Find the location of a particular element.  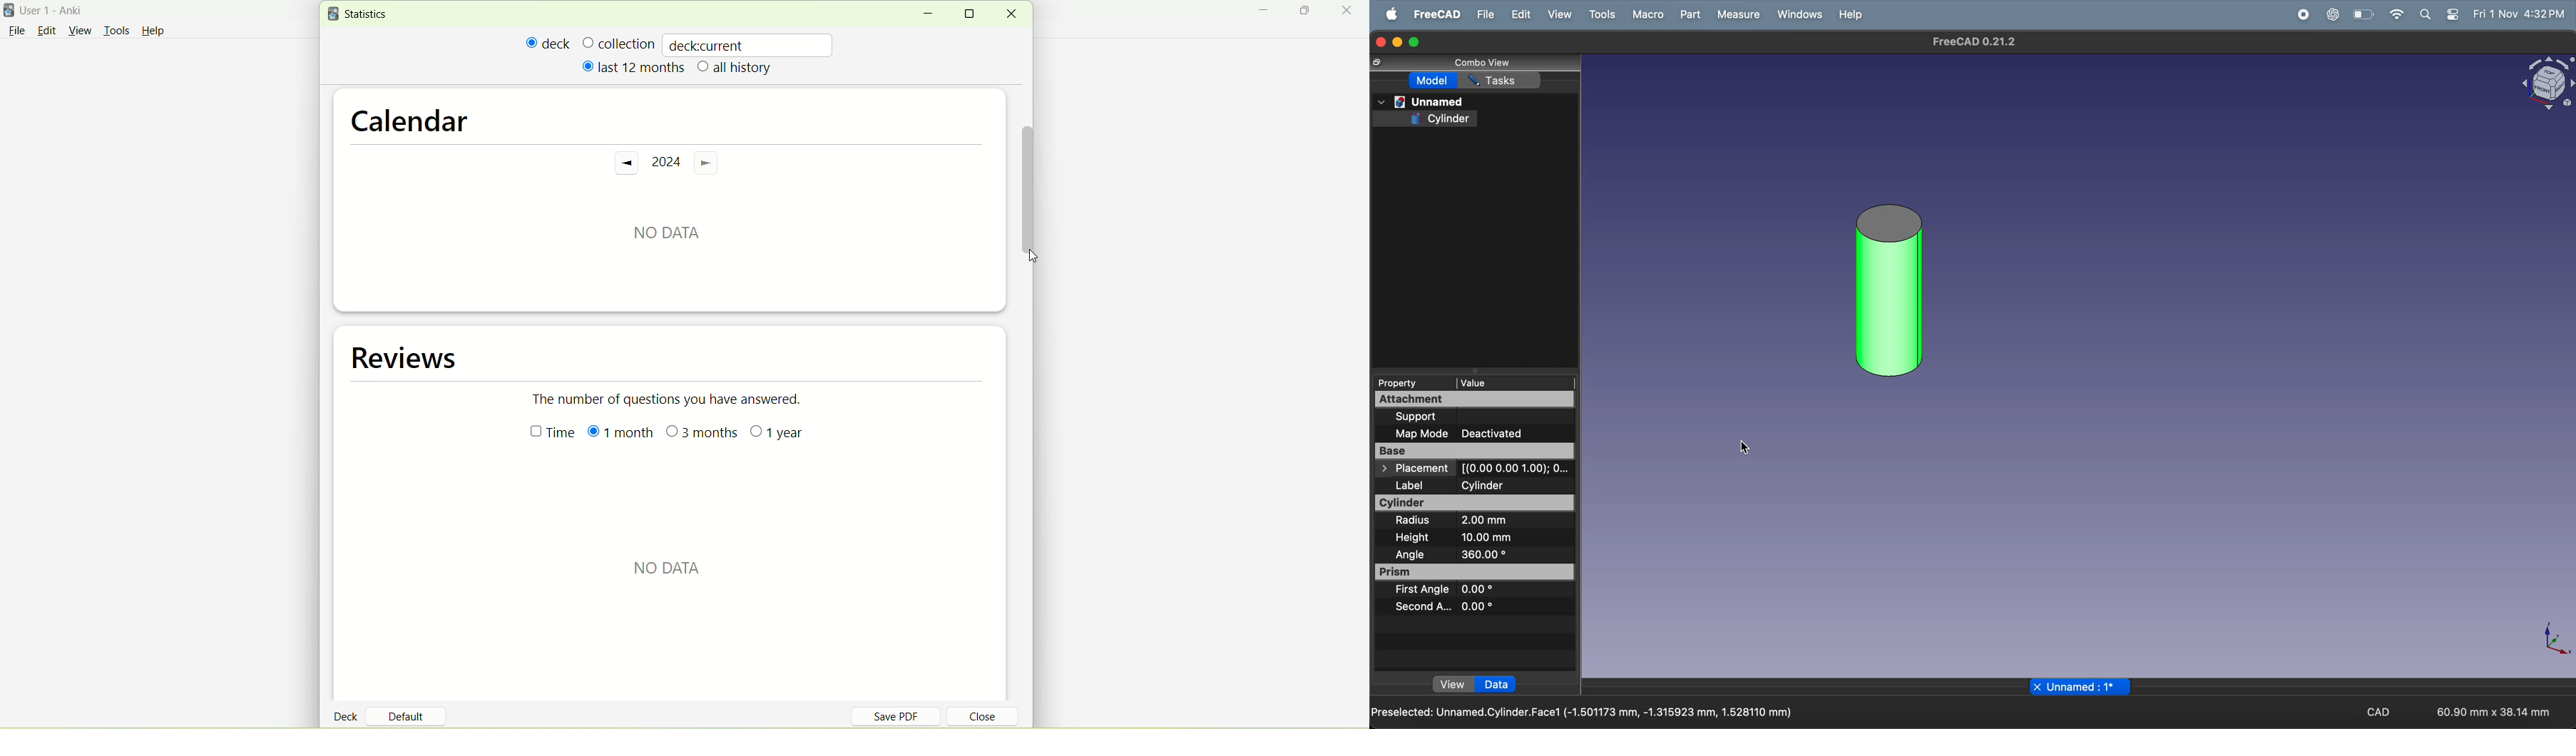

apple menu is located at coordinates (1388, 14).